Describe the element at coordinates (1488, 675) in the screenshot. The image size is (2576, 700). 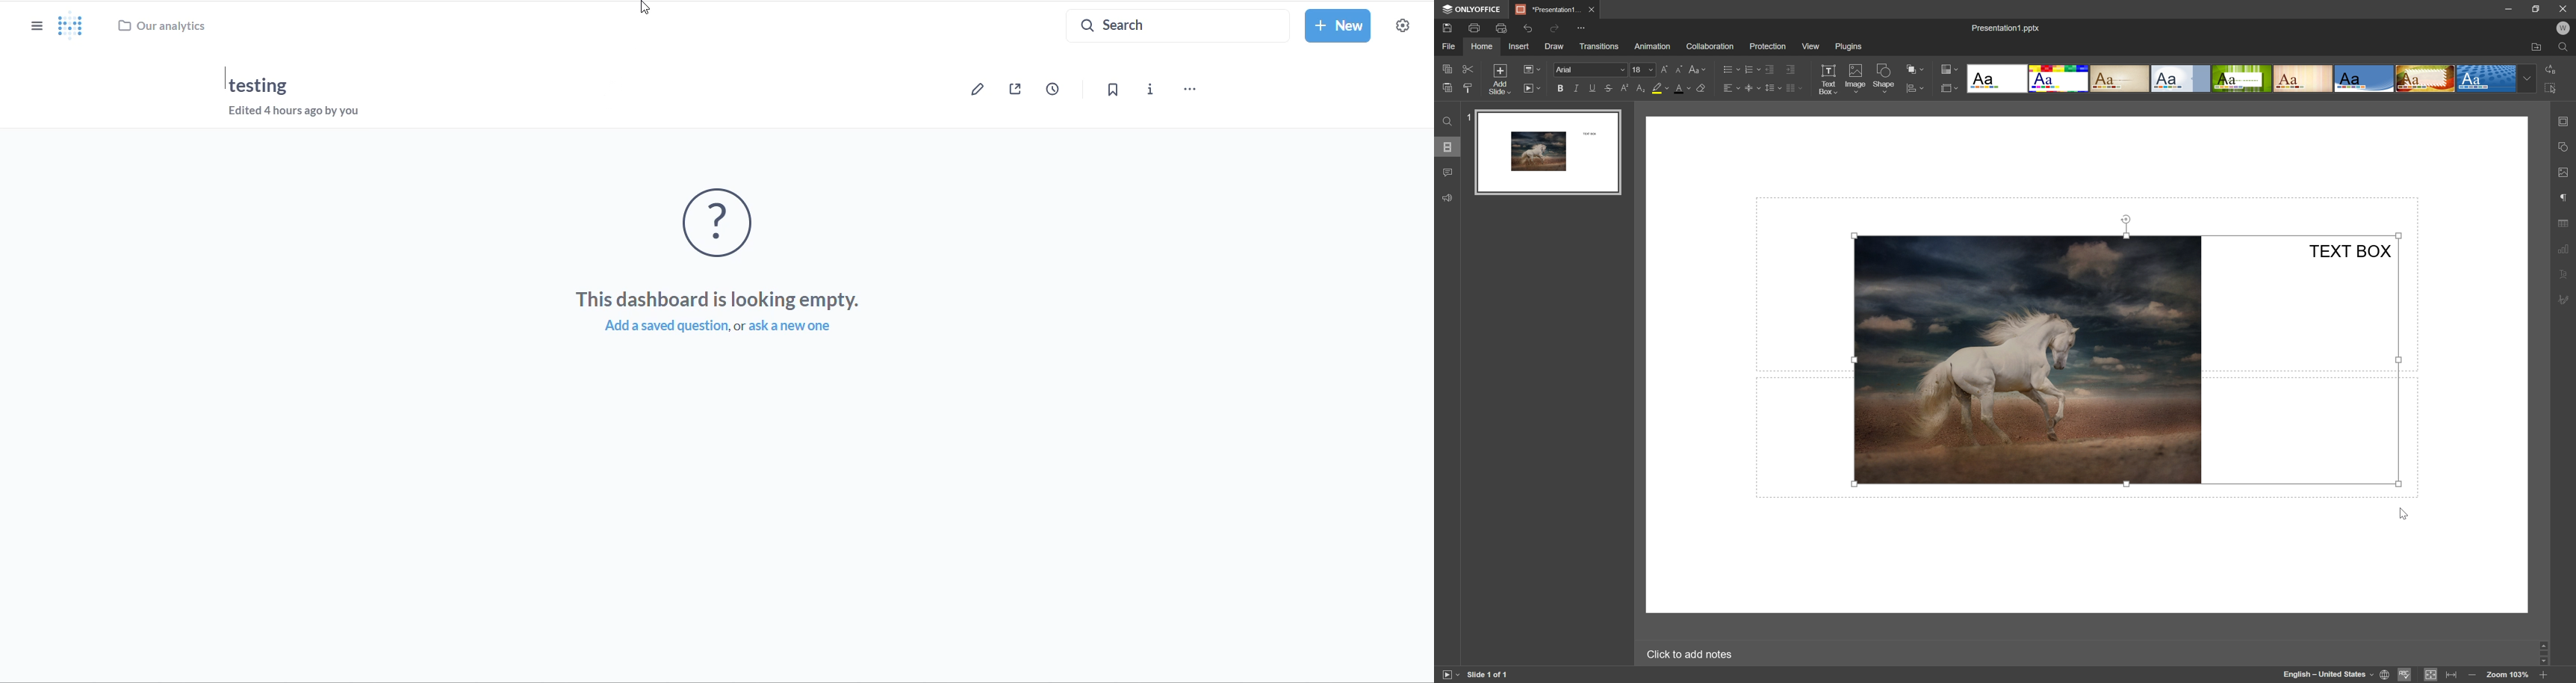
I see `slide 1 of 1` at that location.